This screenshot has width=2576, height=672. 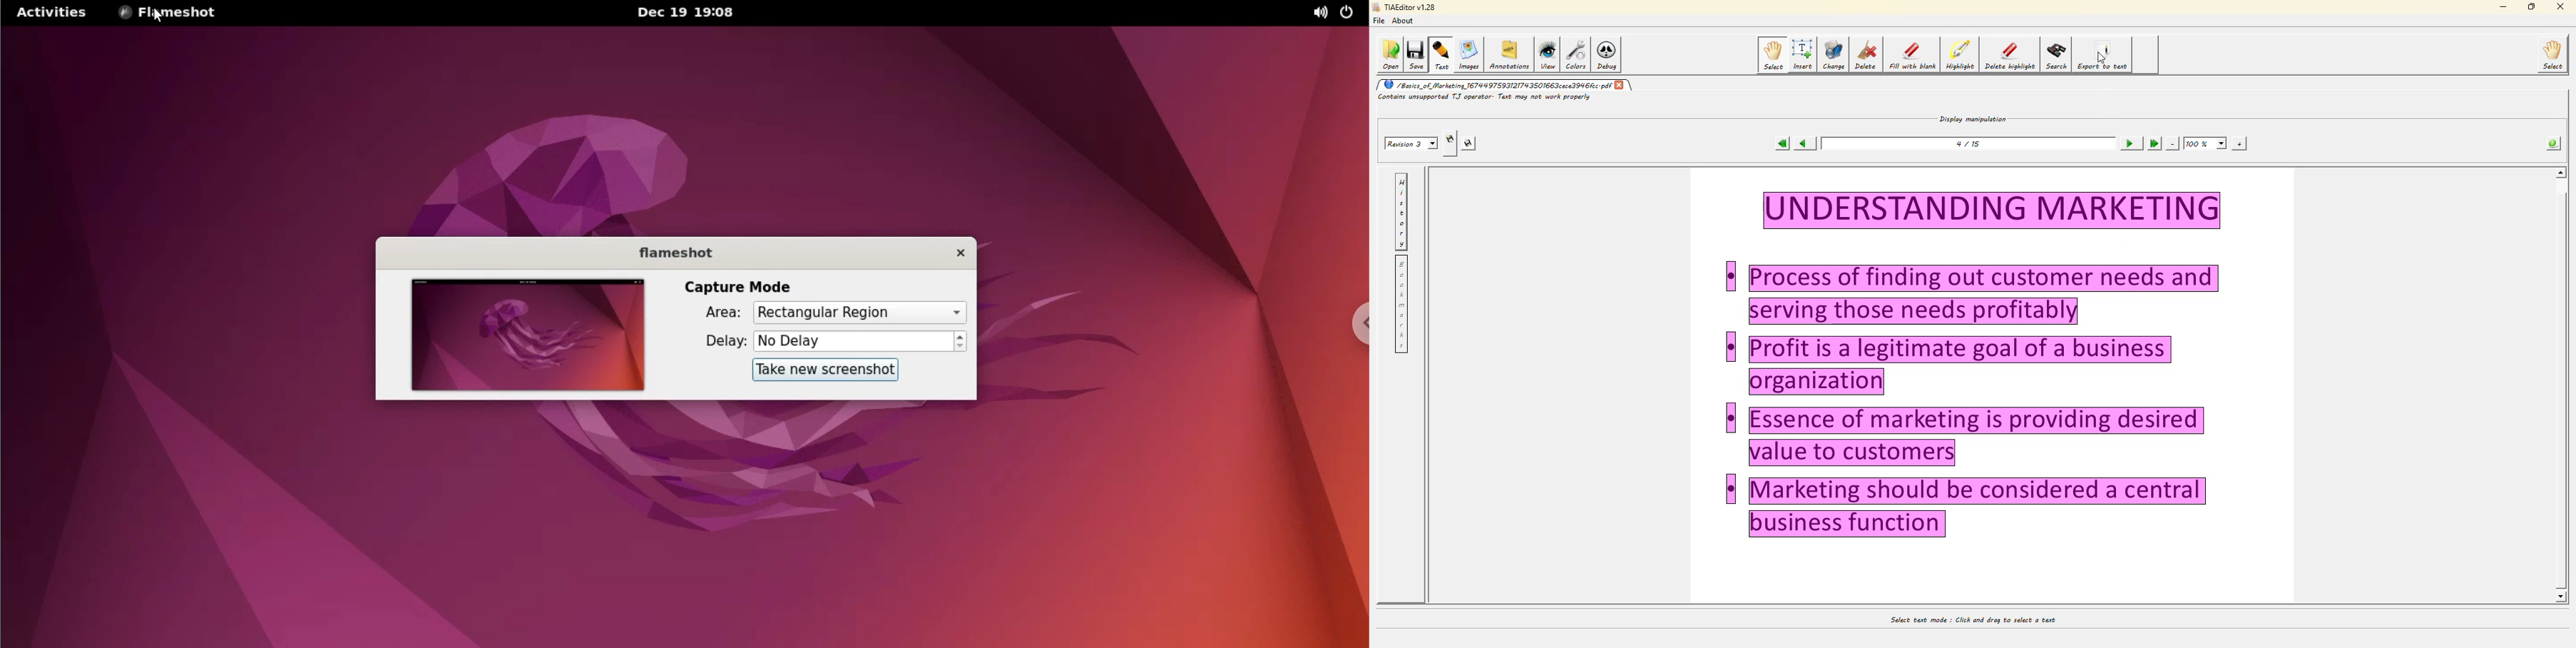 I want to click on annotations, so click(x=1511, y=54).